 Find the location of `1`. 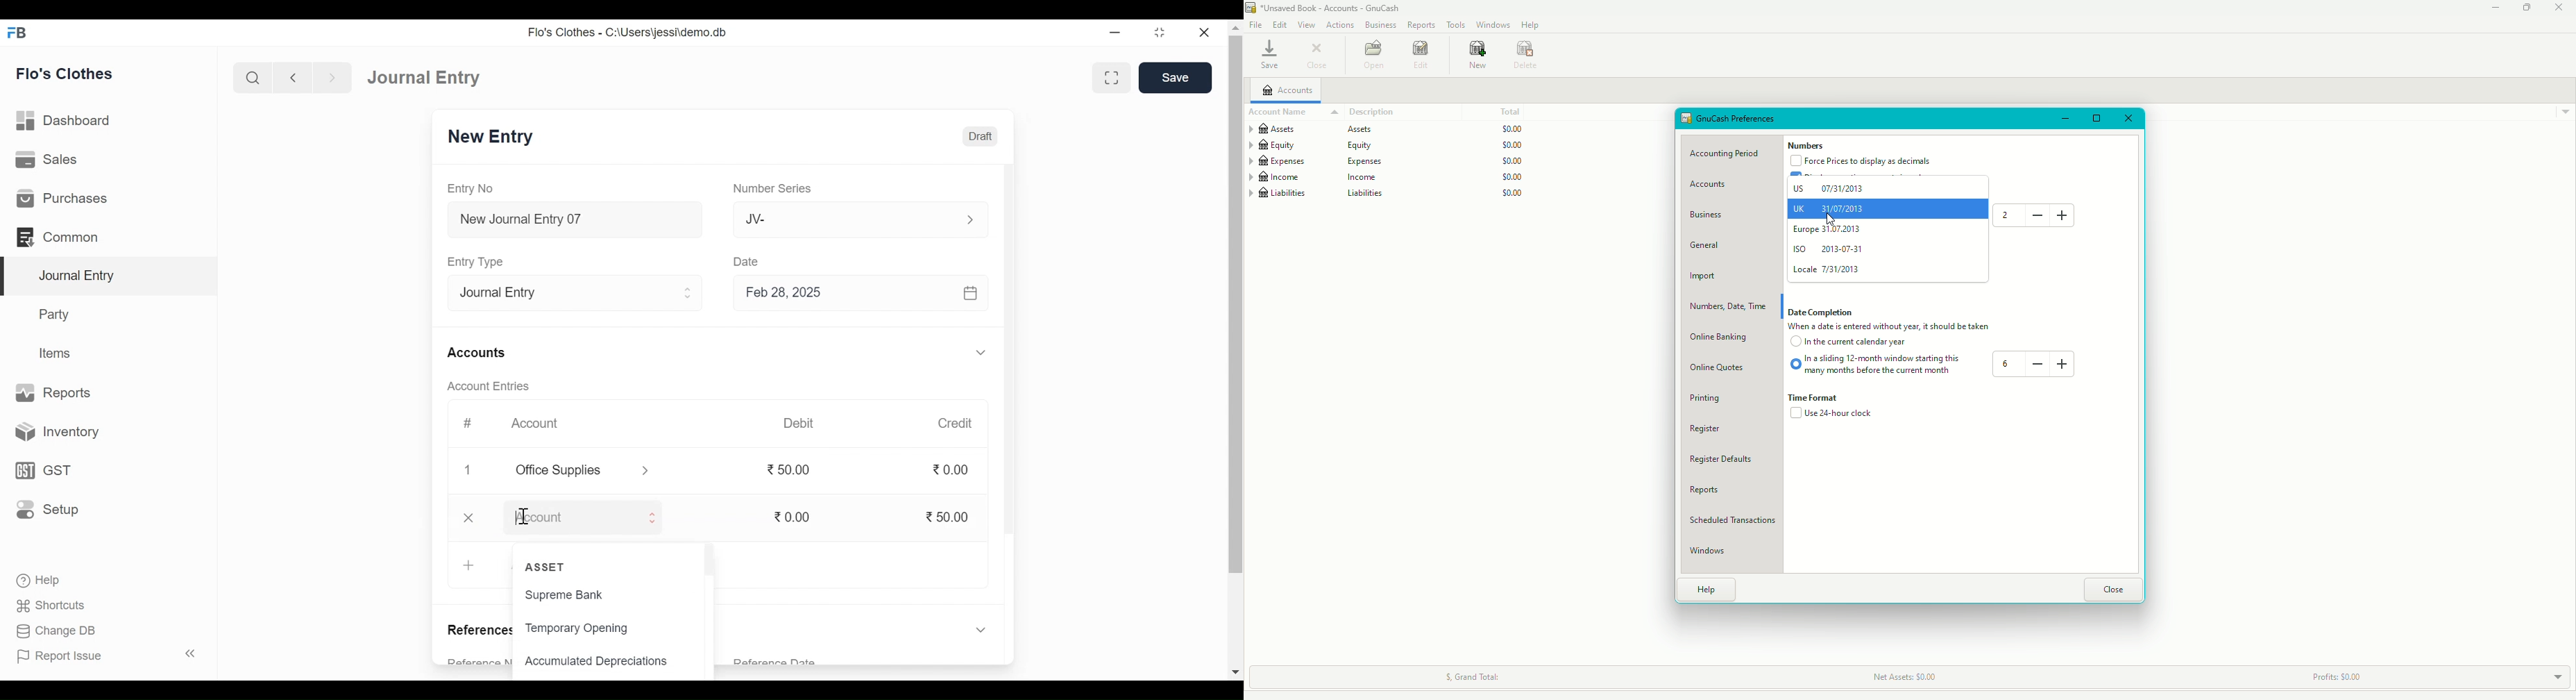

1 is located at coordinates (469, 469).